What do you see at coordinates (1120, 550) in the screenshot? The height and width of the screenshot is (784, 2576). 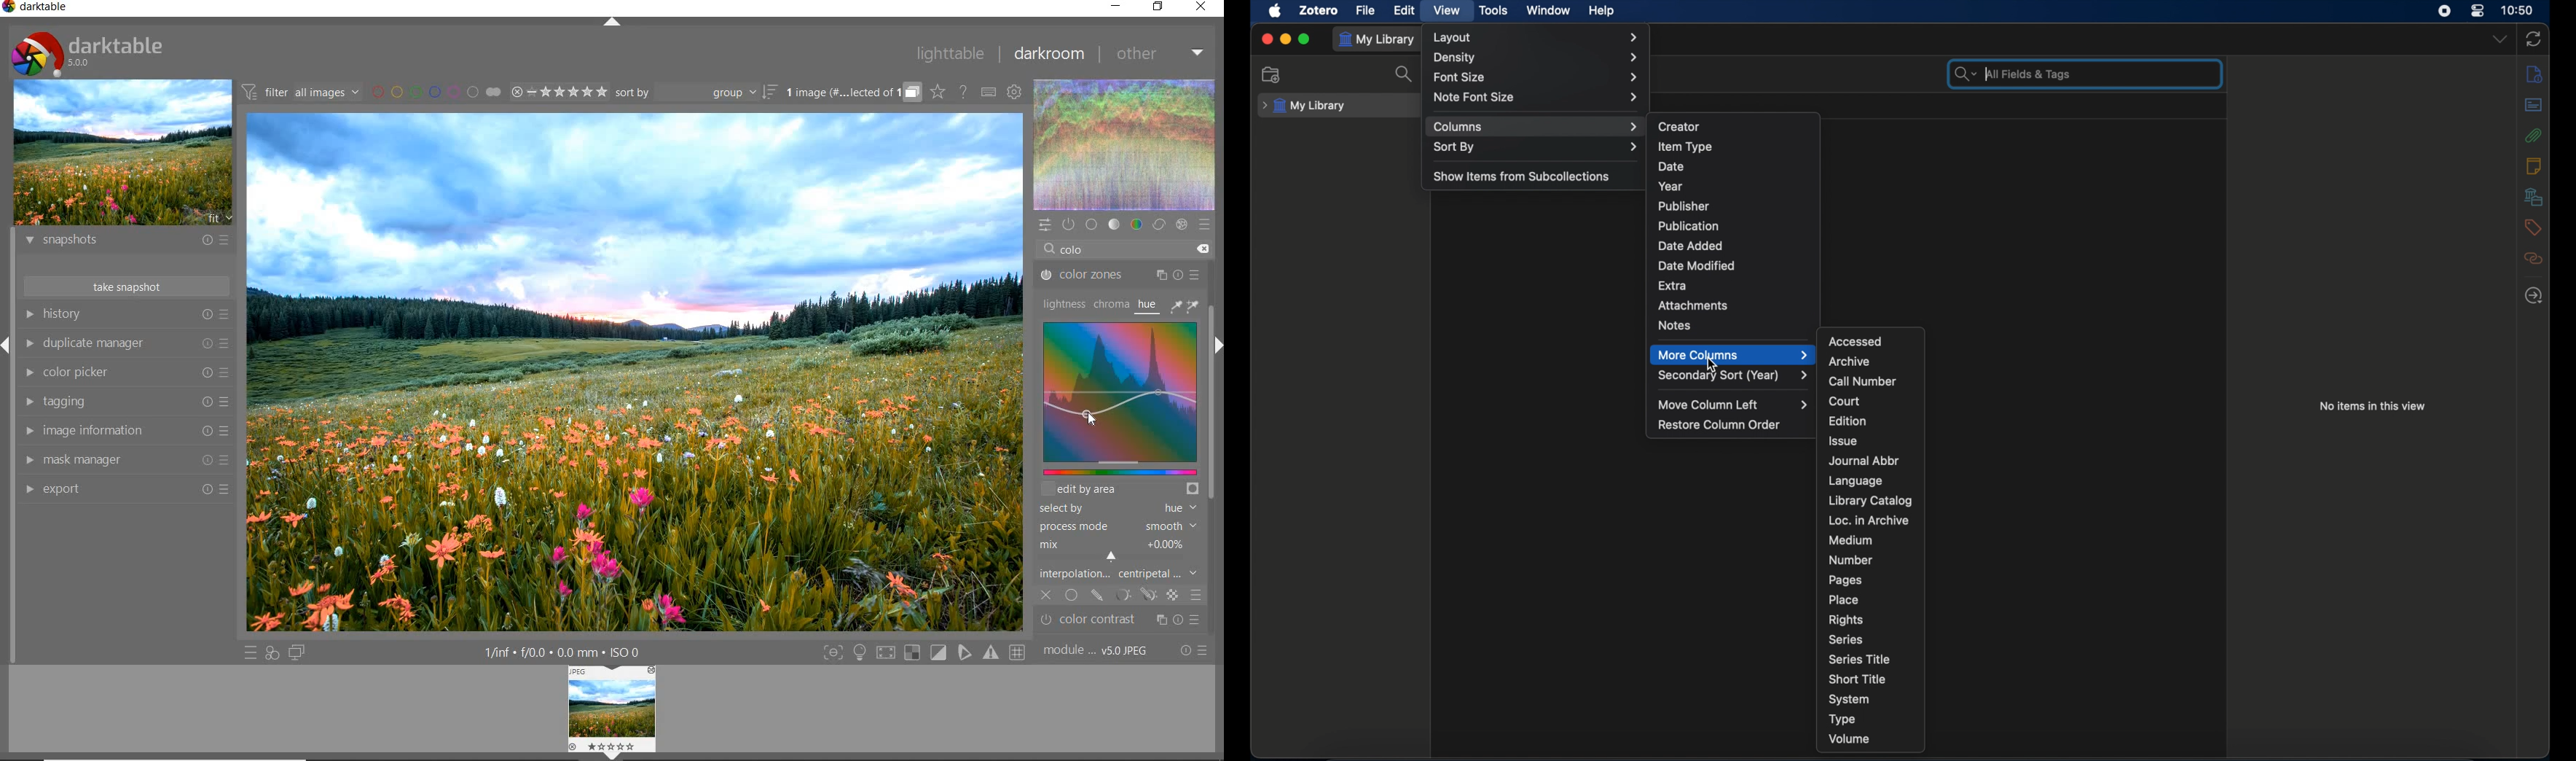 I see `mix` at bounding box center [1120, 550].